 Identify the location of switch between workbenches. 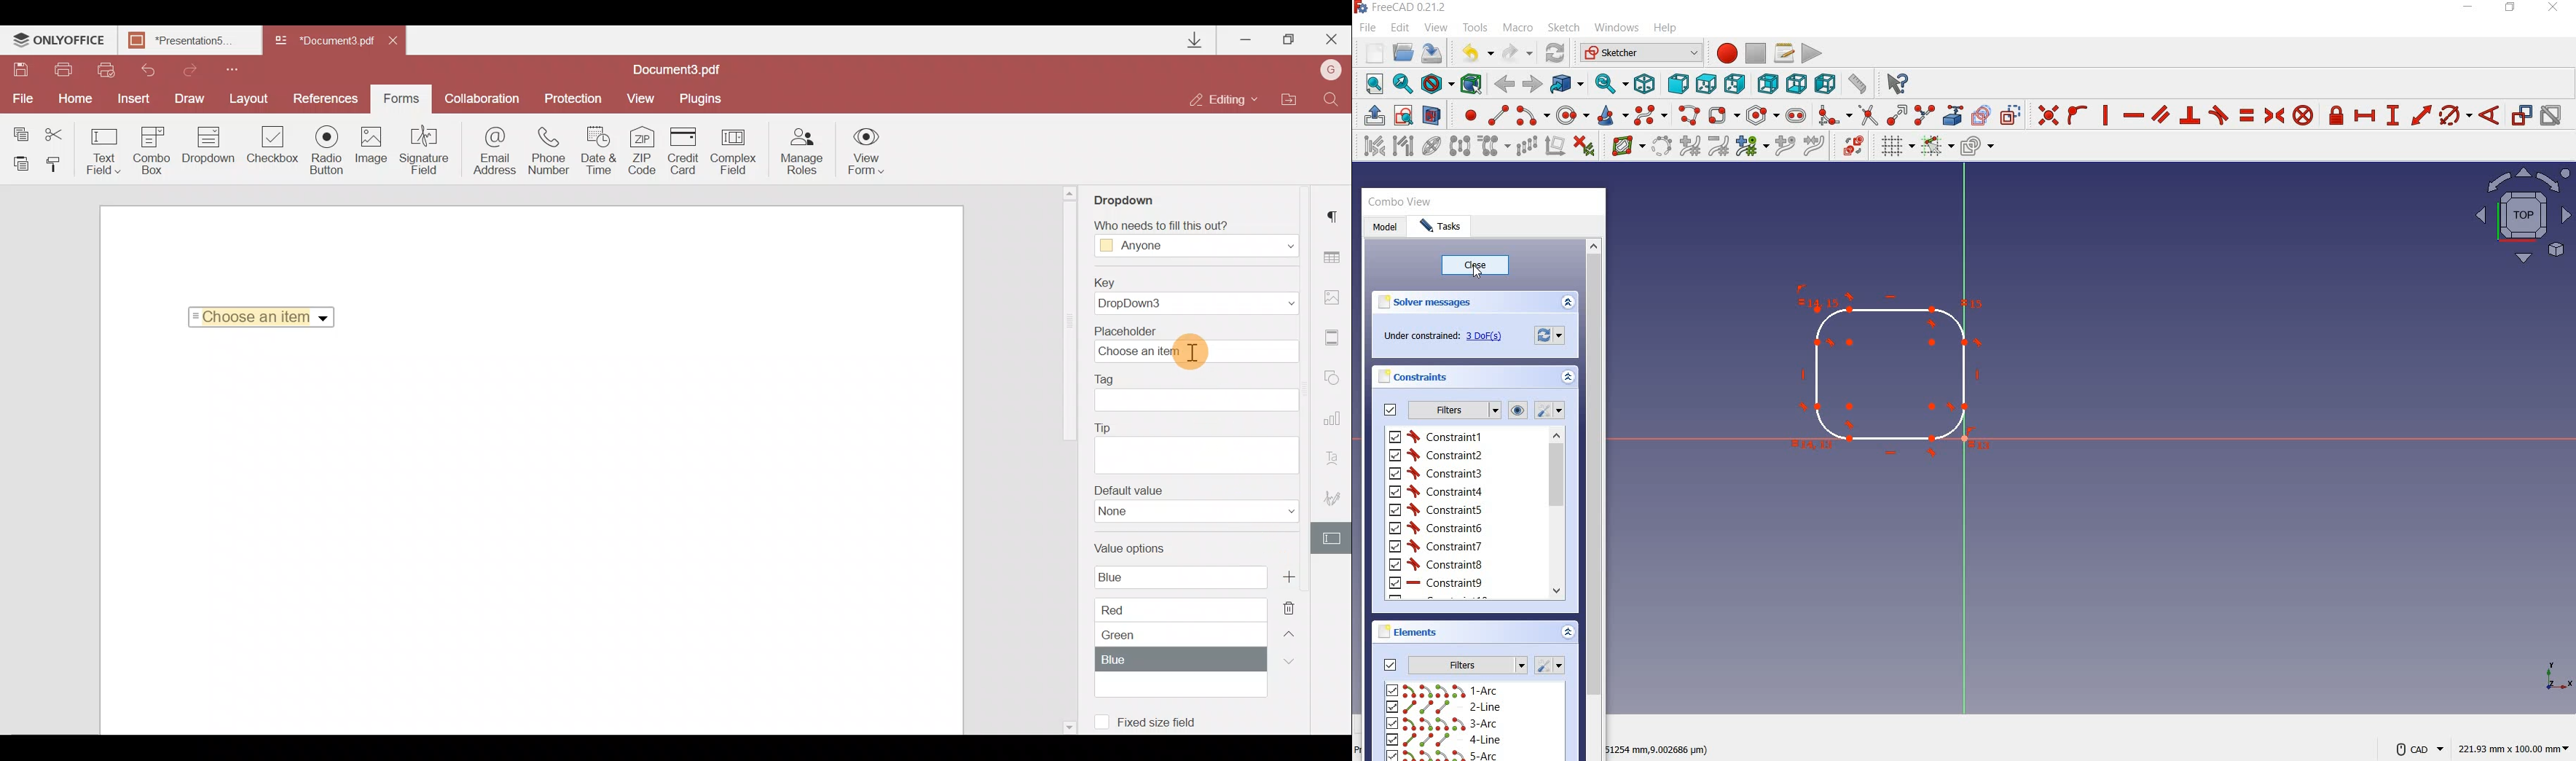
(1638, 52).